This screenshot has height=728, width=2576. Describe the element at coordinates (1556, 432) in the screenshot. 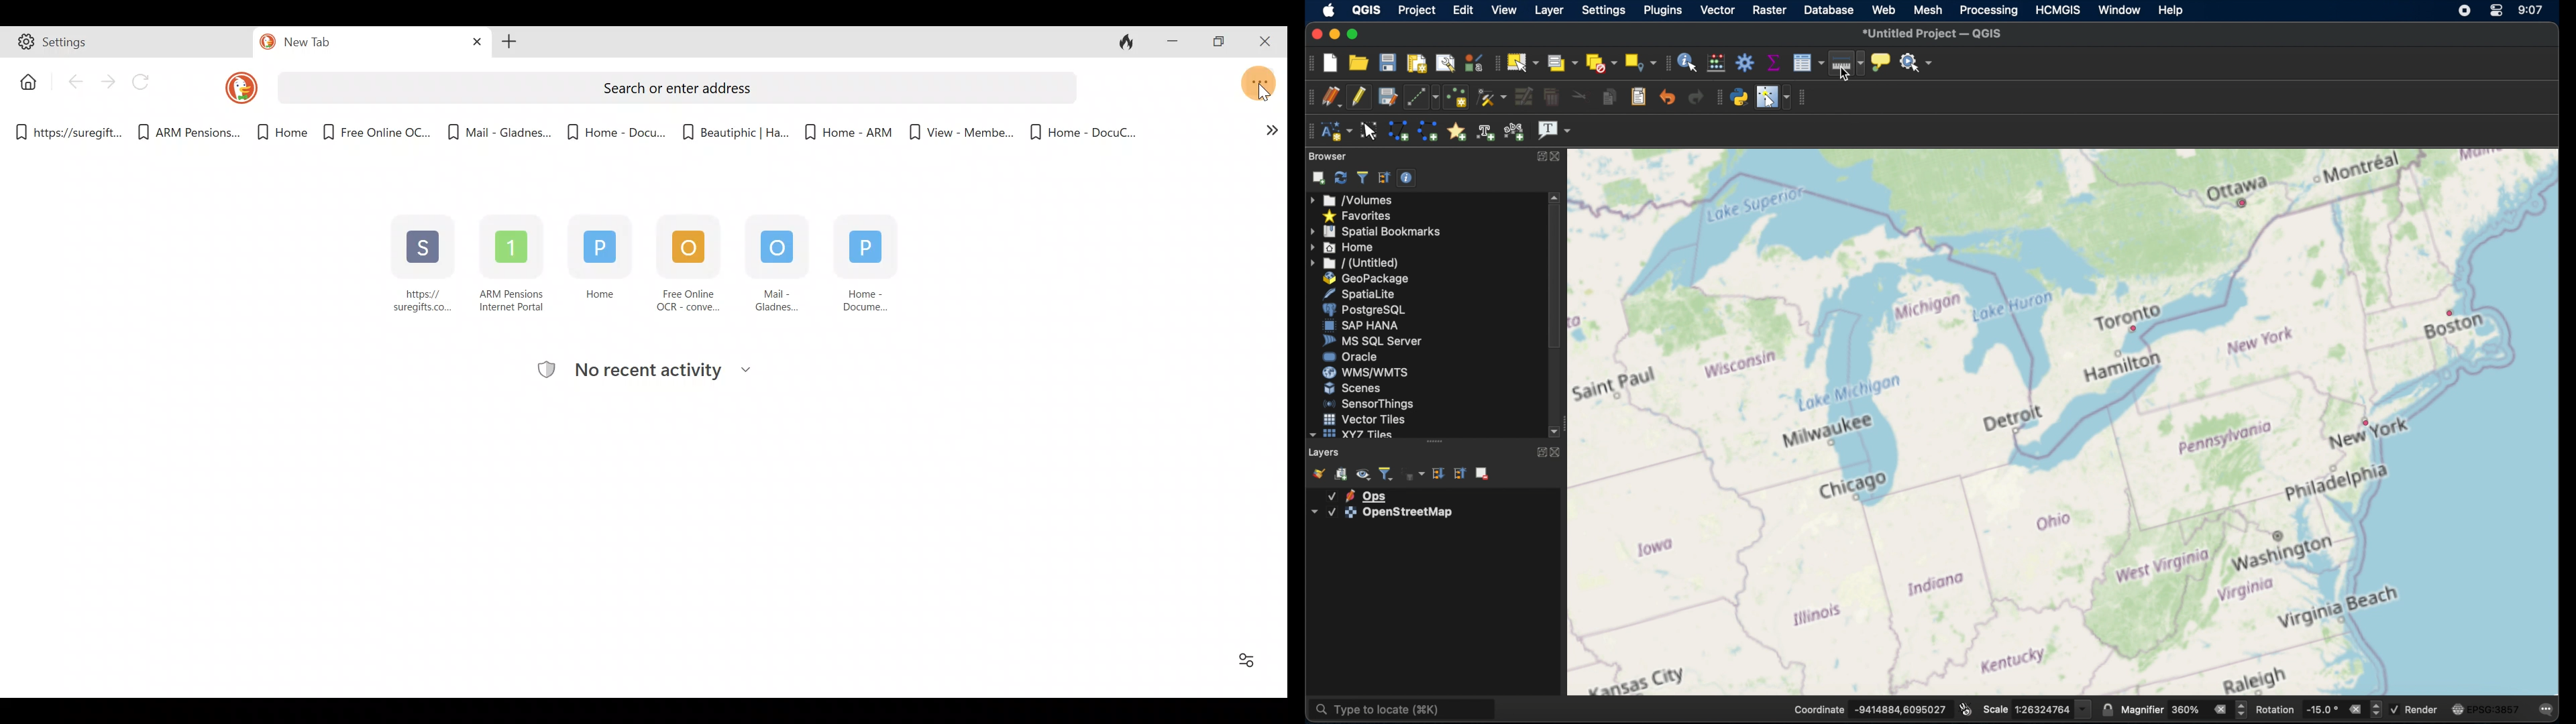

I see `scroll down arrow` at that location.